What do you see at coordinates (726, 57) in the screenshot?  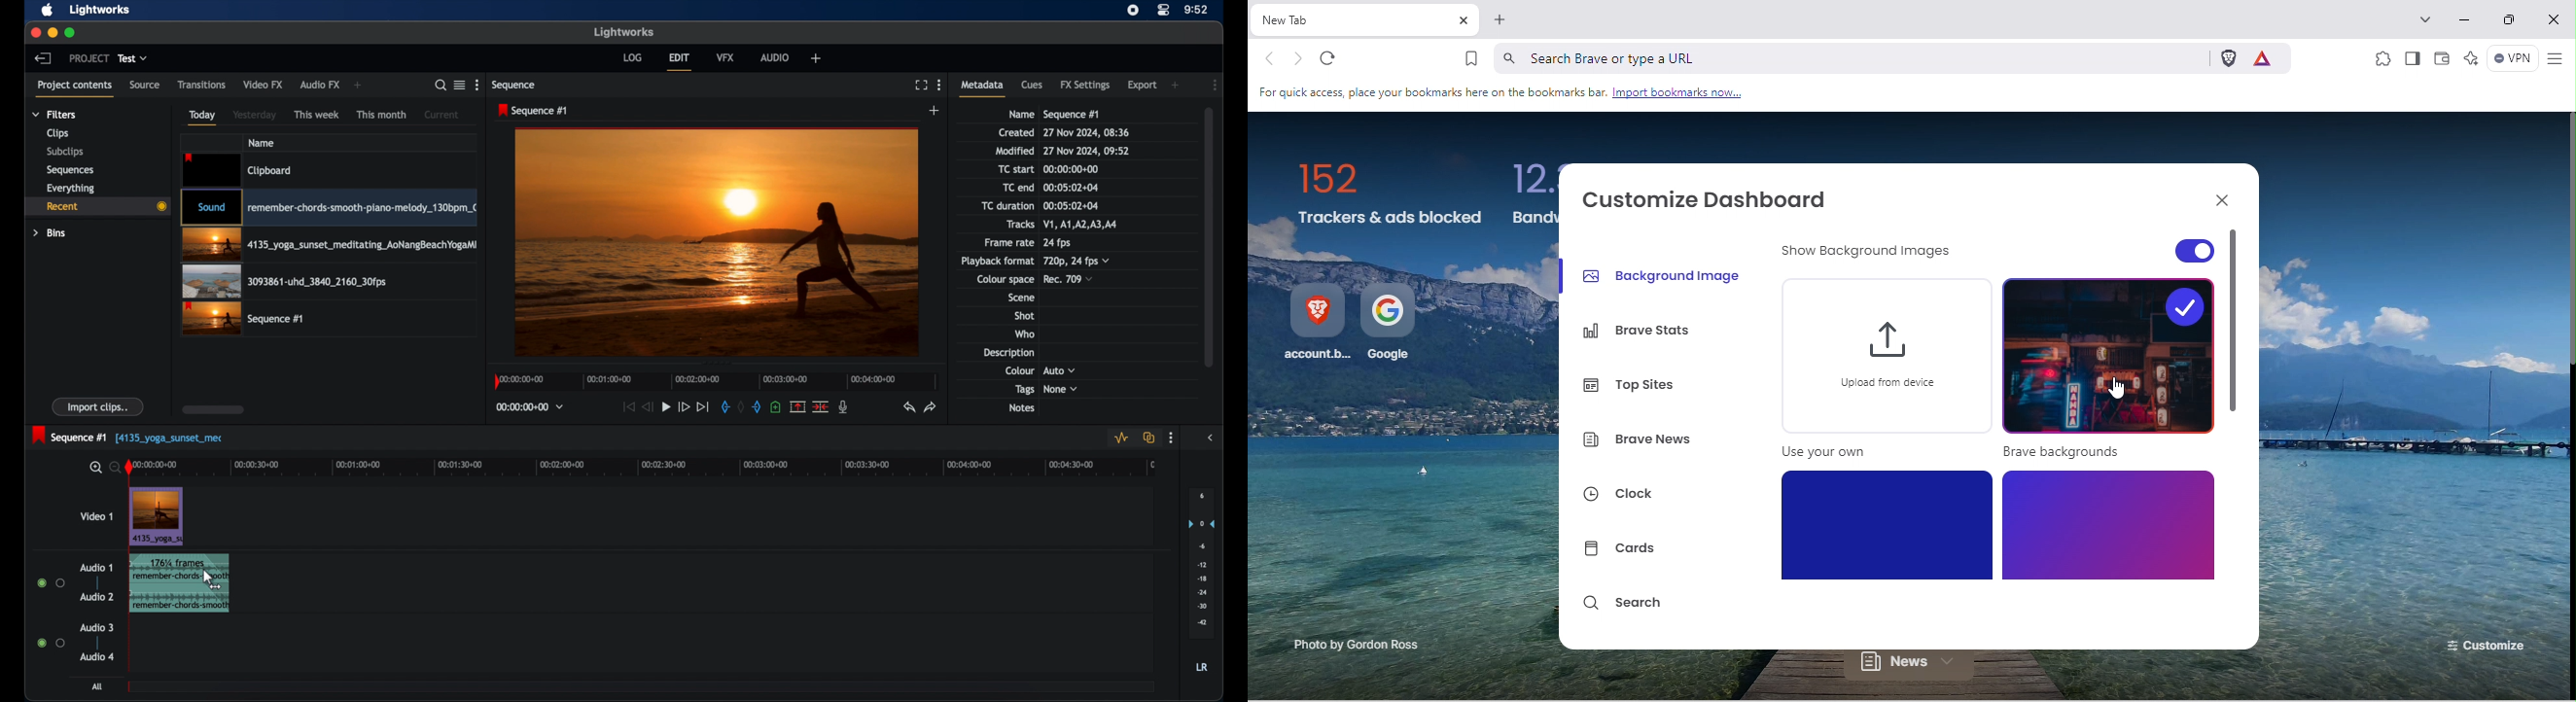 I see `vfx` at bounding box center [726, 57].